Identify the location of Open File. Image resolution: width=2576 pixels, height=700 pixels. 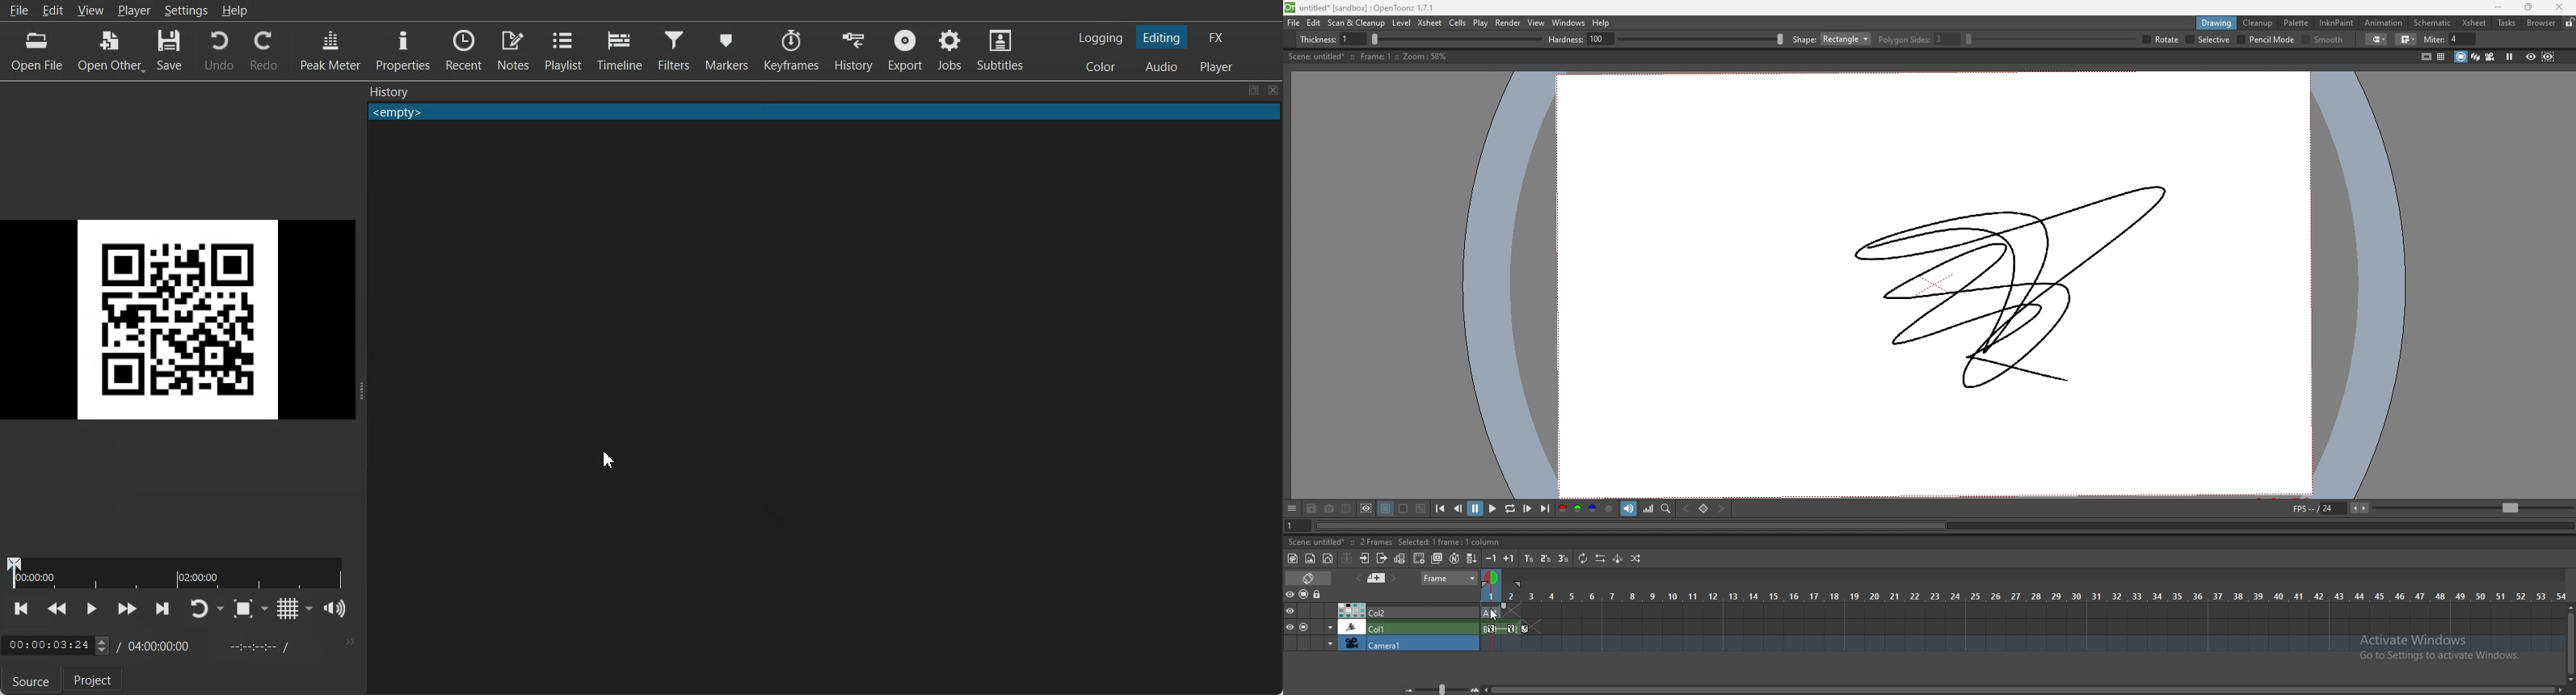
(38, 48).